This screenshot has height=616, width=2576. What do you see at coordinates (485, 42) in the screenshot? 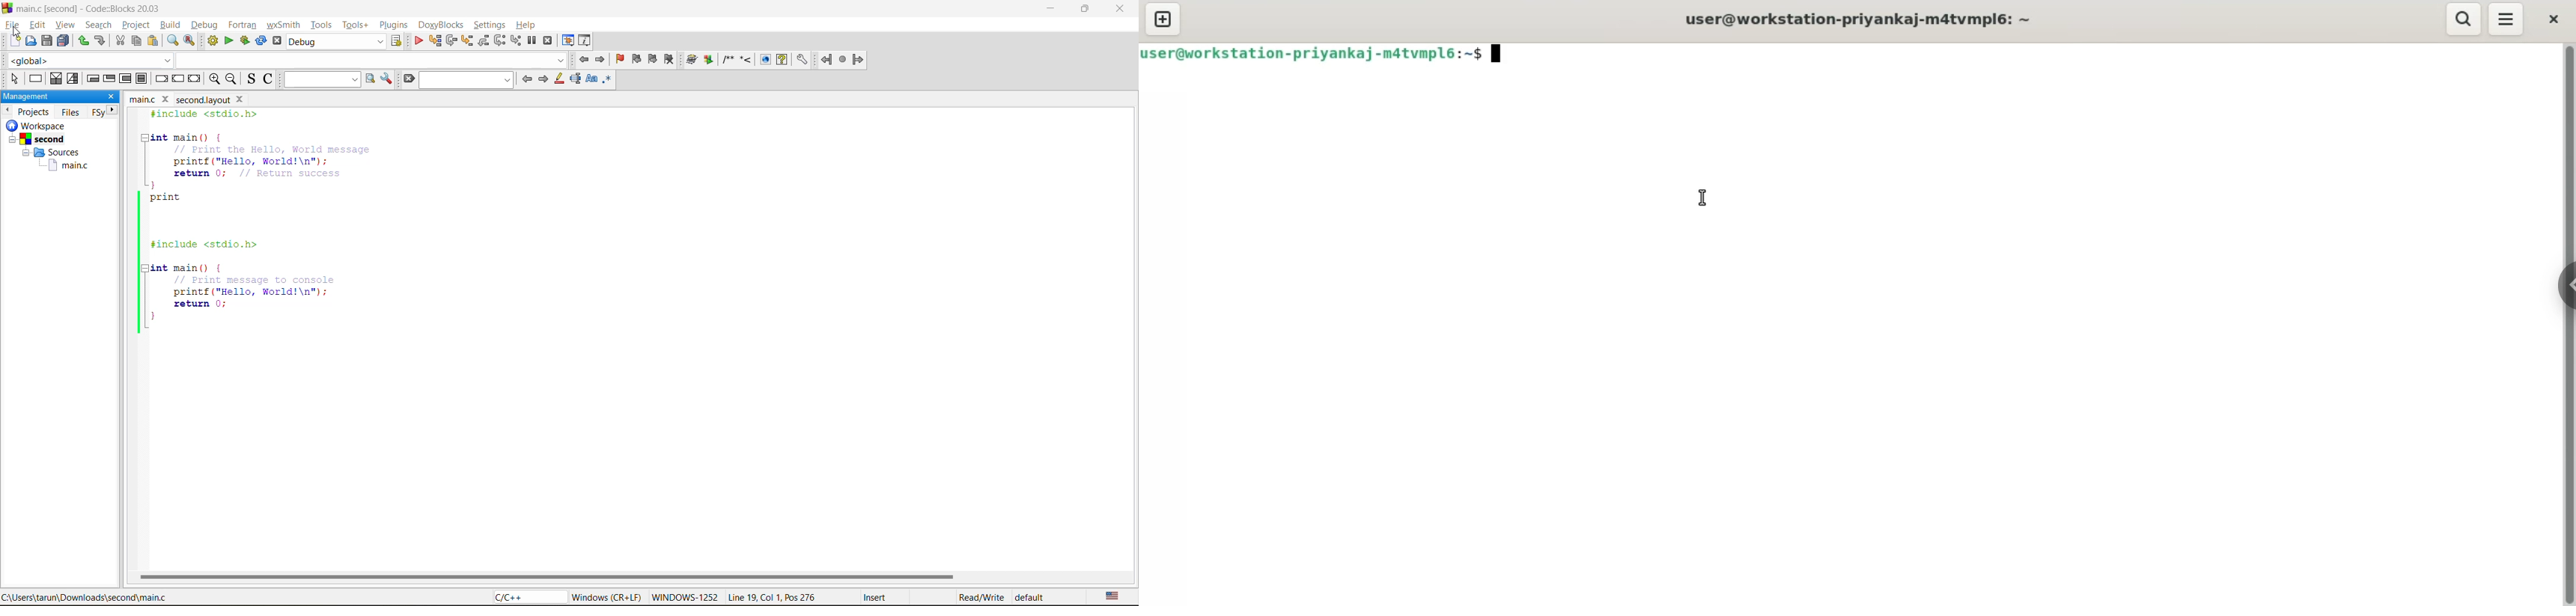
I see `step out` at bounding box center [485, 42].